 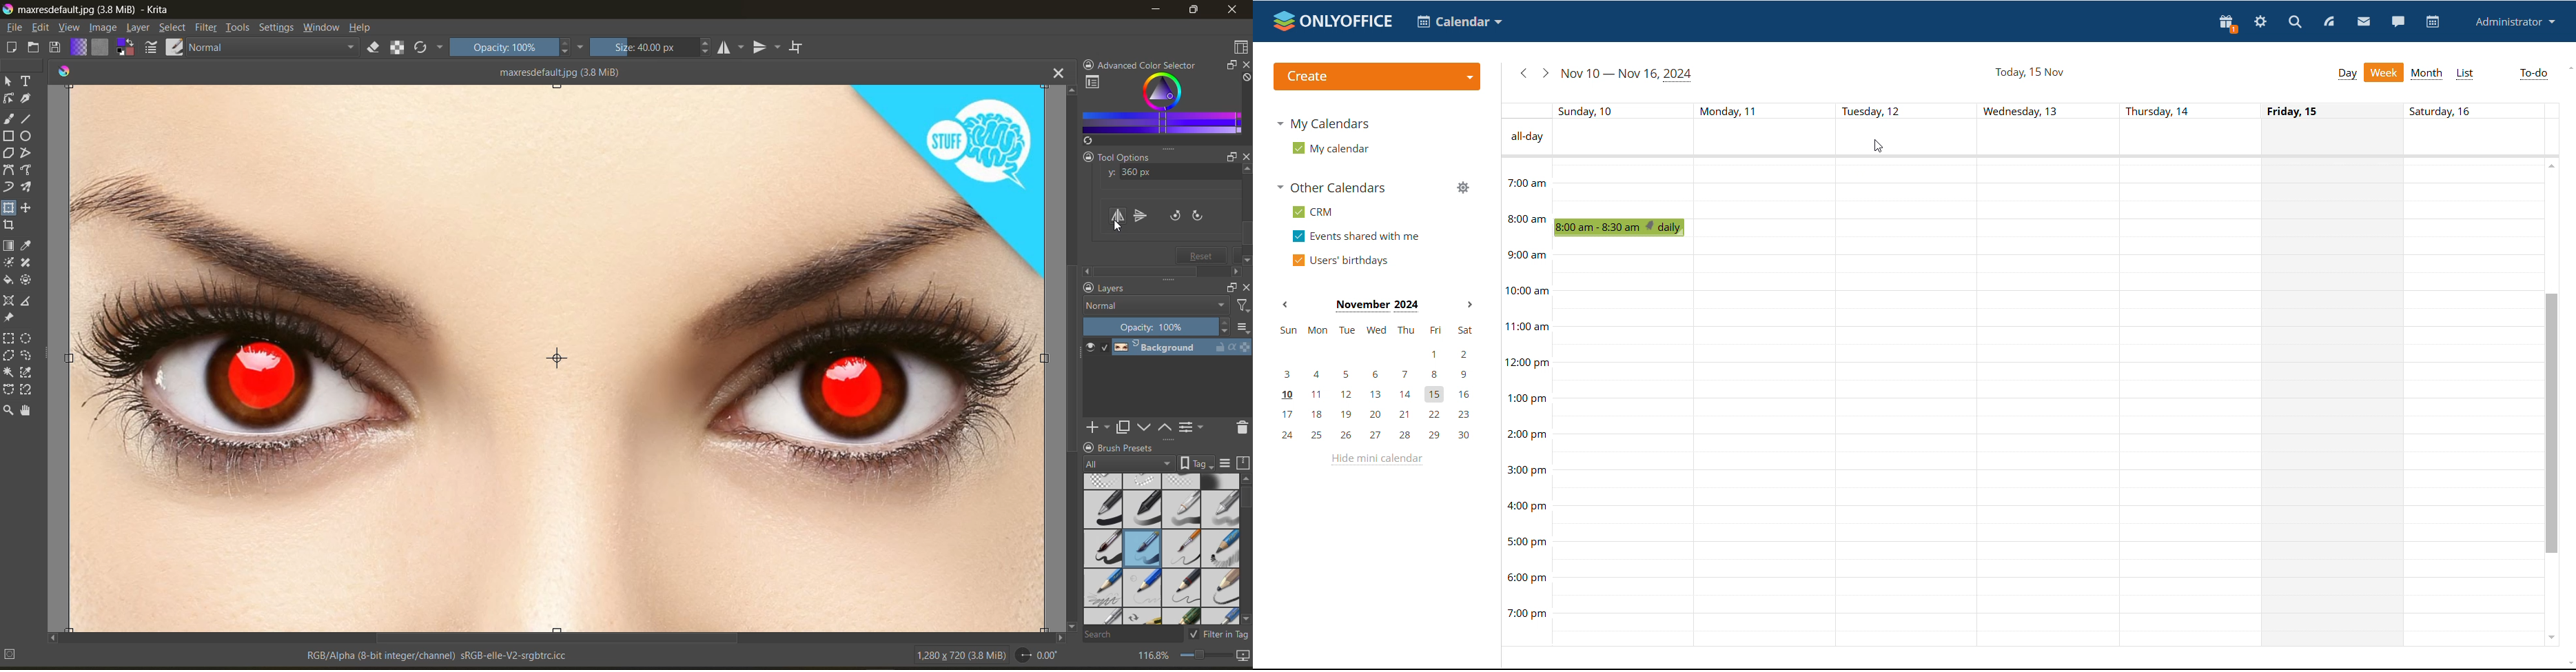 What do you see at coordinates (1246, 284) in the screenshot?
I see `close` at bounding box center [1246, 284].